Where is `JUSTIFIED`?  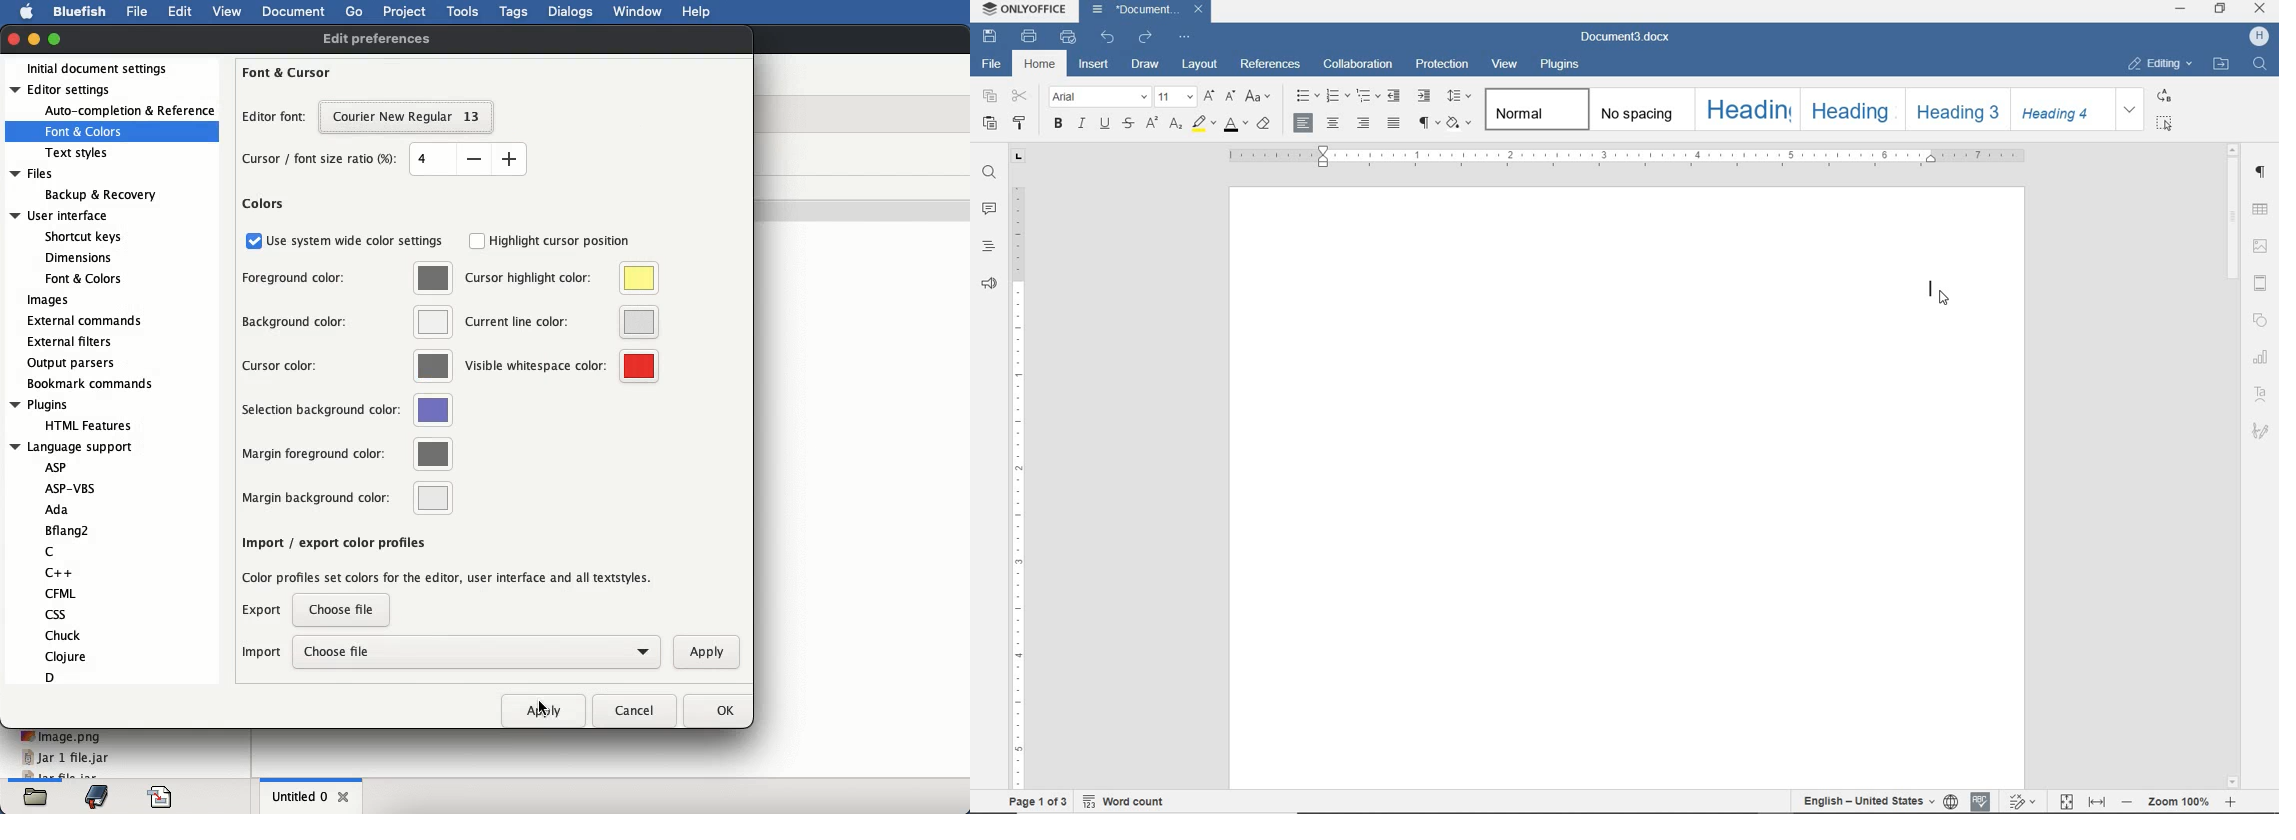 JUSTIFIED is located at coordinates (1395, 122).